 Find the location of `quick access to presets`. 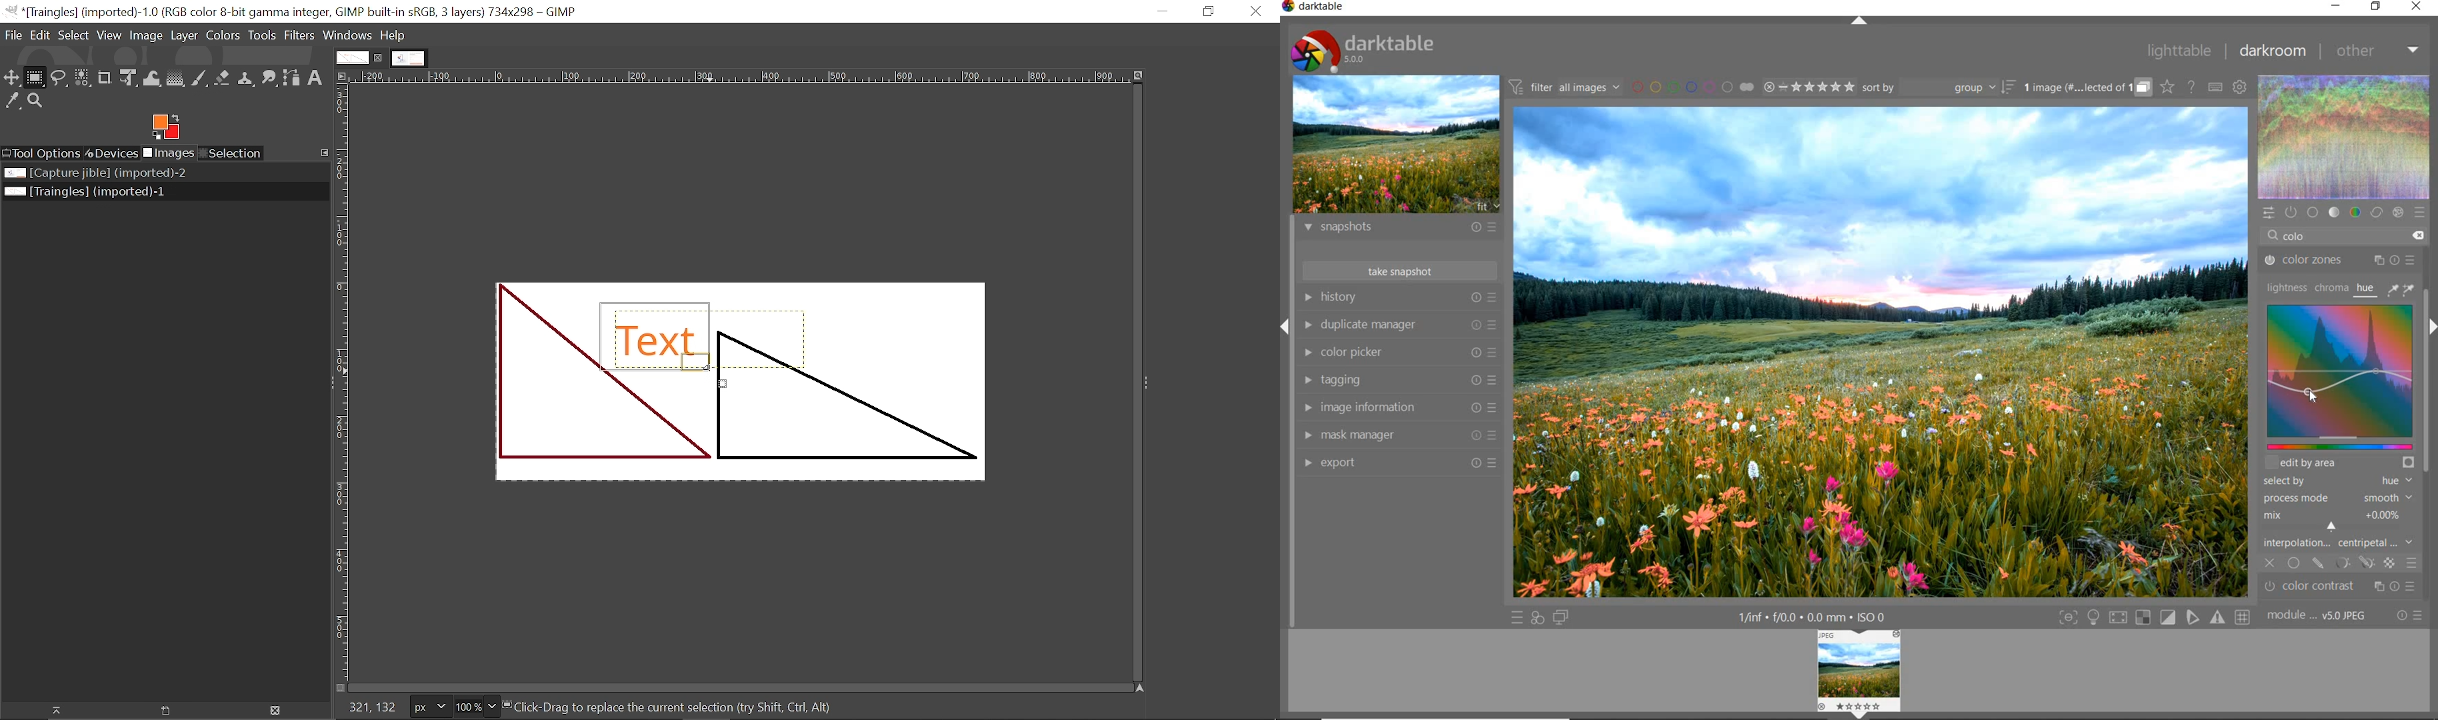

quick access to presets is located at coordinates (1518, 618).